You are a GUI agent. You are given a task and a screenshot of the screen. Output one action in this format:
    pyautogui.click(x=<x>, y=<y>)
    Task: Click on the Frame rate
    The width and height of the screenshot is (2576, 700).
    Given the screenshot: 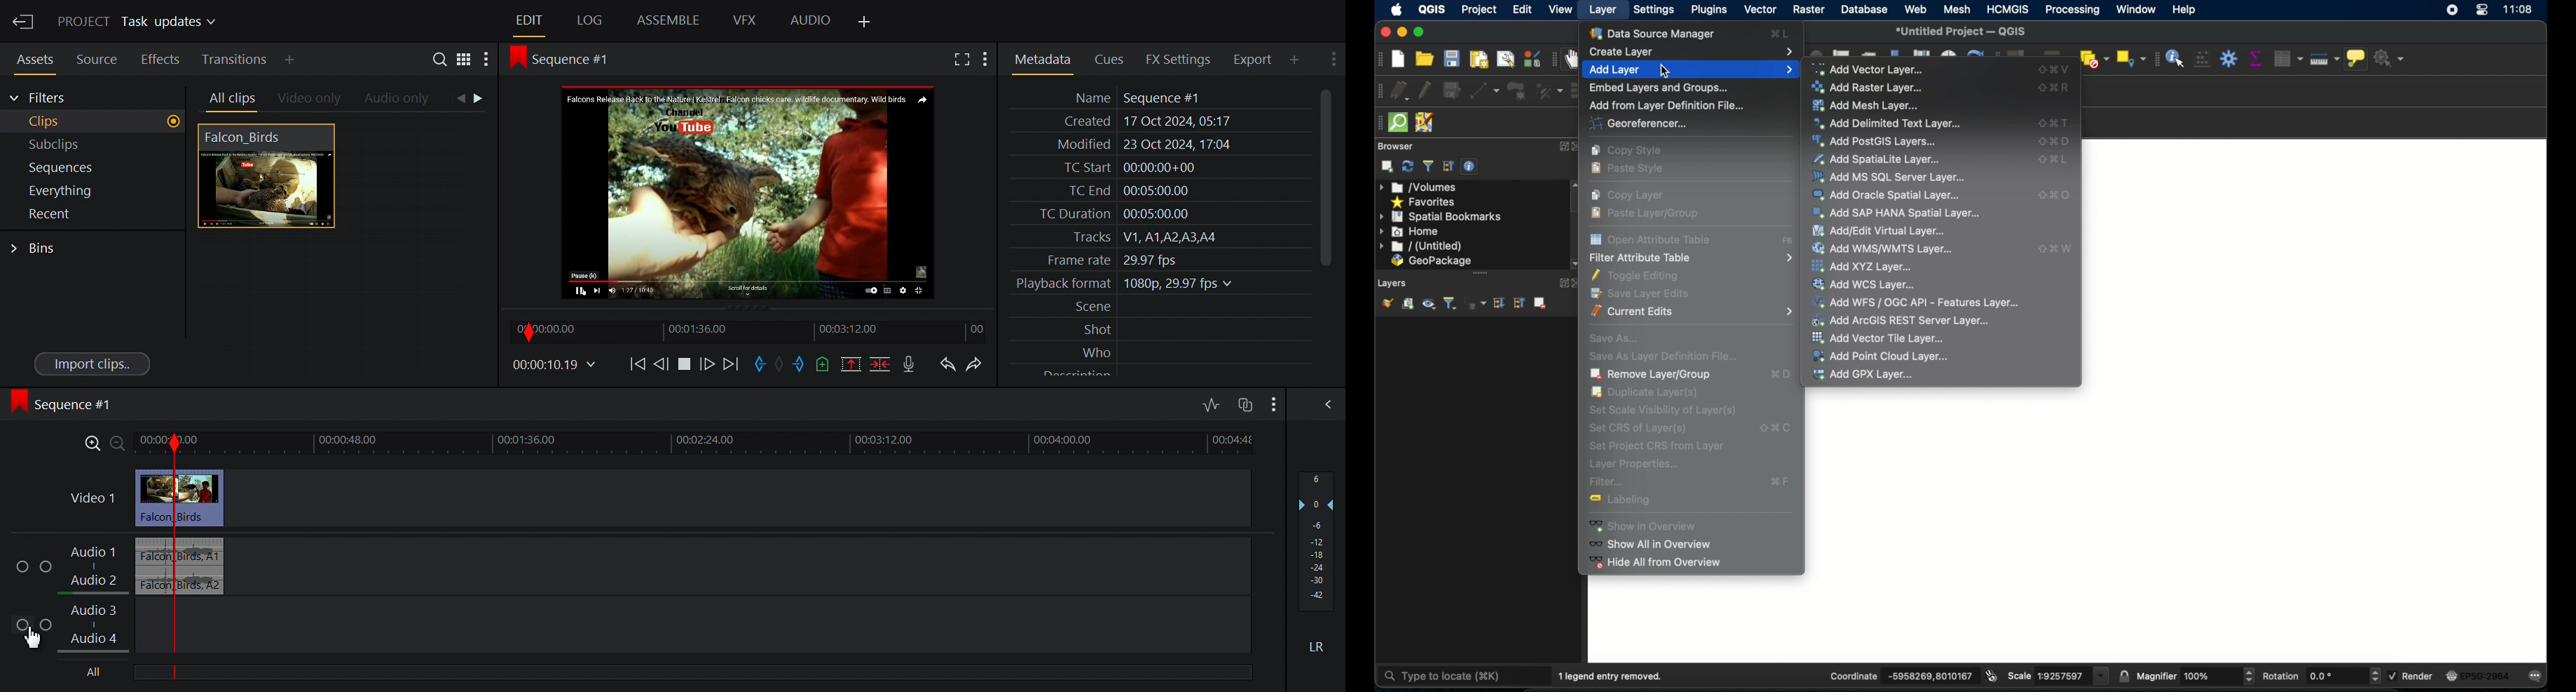 What is the action you would take?
    pyautogui.click(x=1153, y=258)
    